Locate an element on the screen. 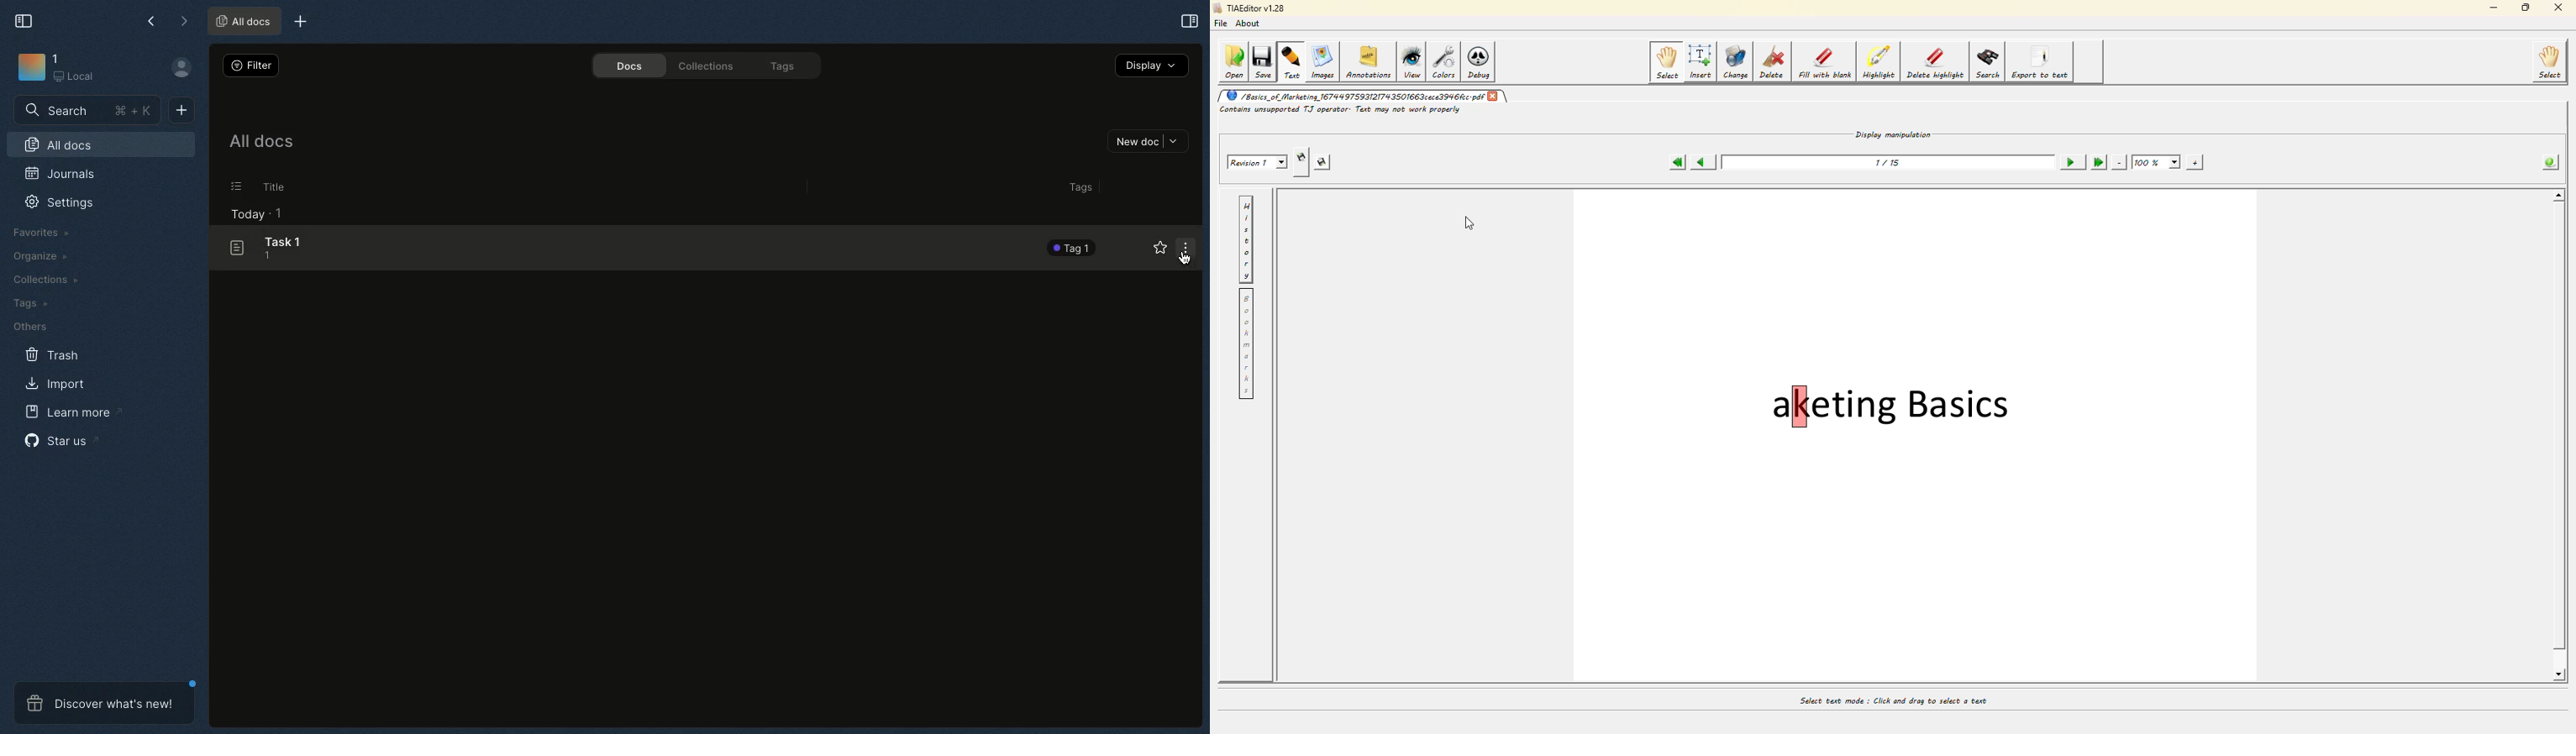 Image resolution: width=2576 pixels, height=756 pixels. Collections is located at coordinates (44, 280).